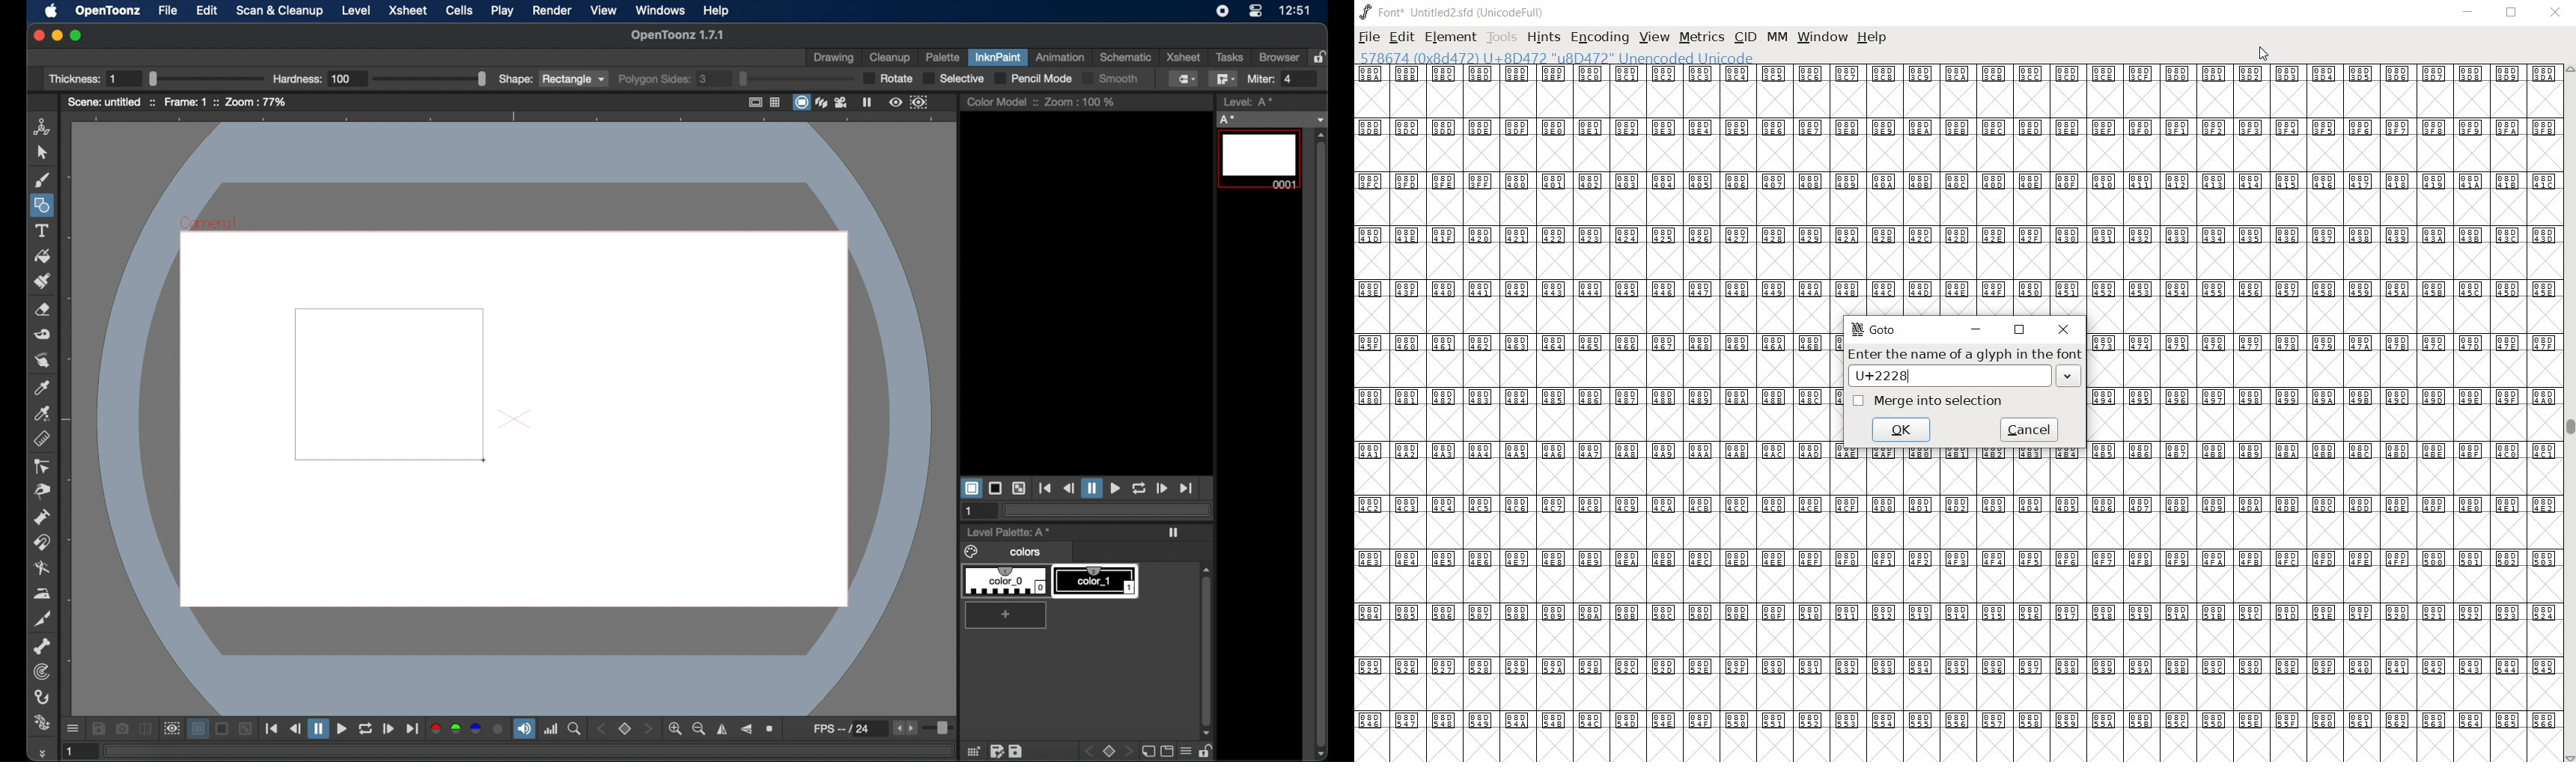 The height and width of the screenshot is (784, 2576). I want to click on sub camera view, so click(171, 729).